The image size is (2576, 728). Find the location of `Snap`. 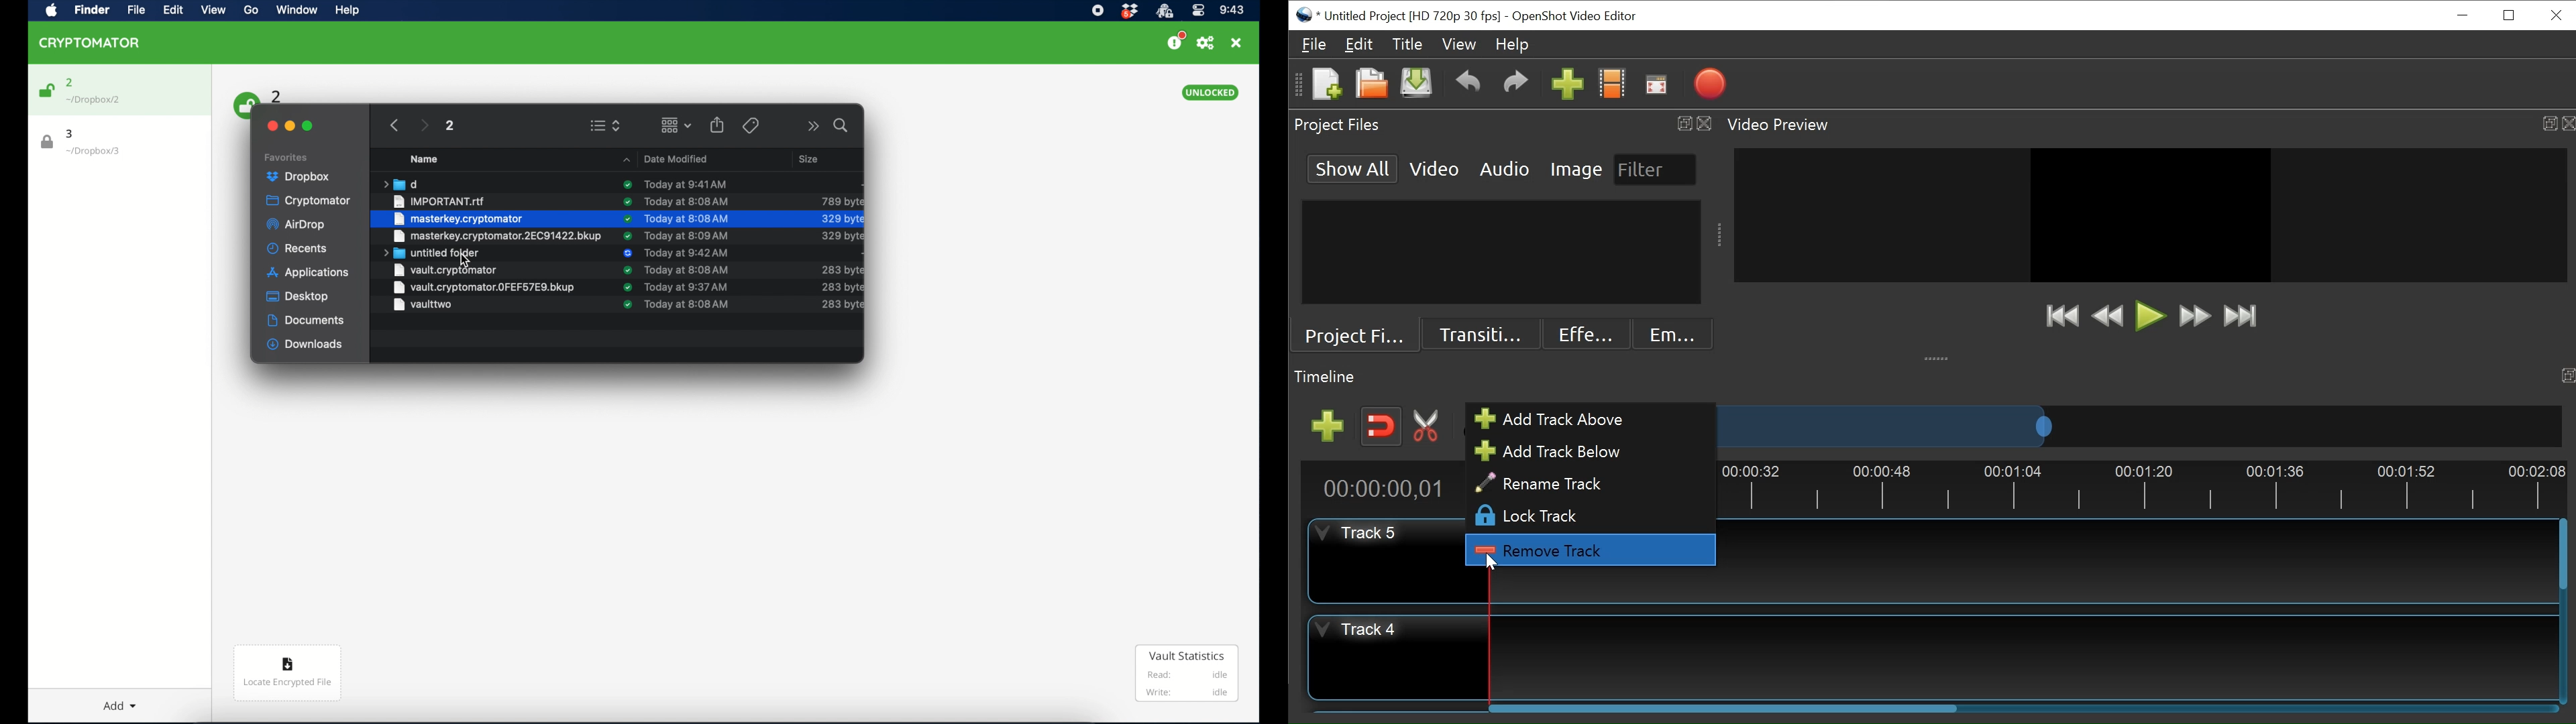

Snap is located at coordinates (1382, 426).